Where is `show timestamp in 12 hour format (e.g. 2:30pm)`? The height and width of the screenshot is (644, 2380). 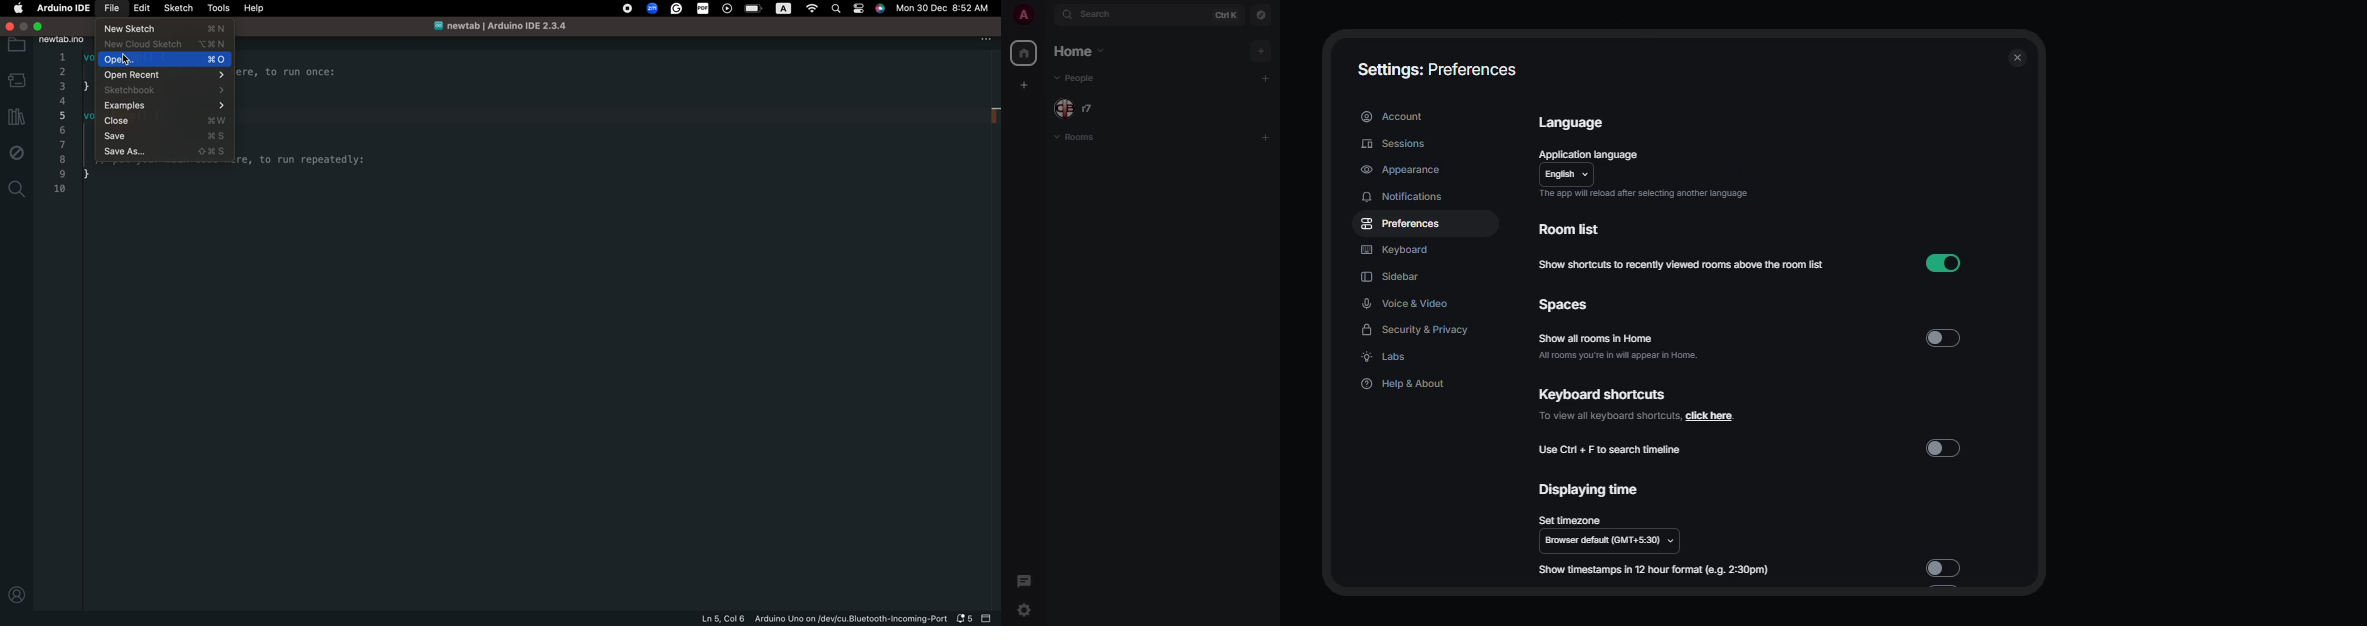 show timestamp in 12 hour format (e.g. 2:30pm) is located at coordinates (1656, 571).